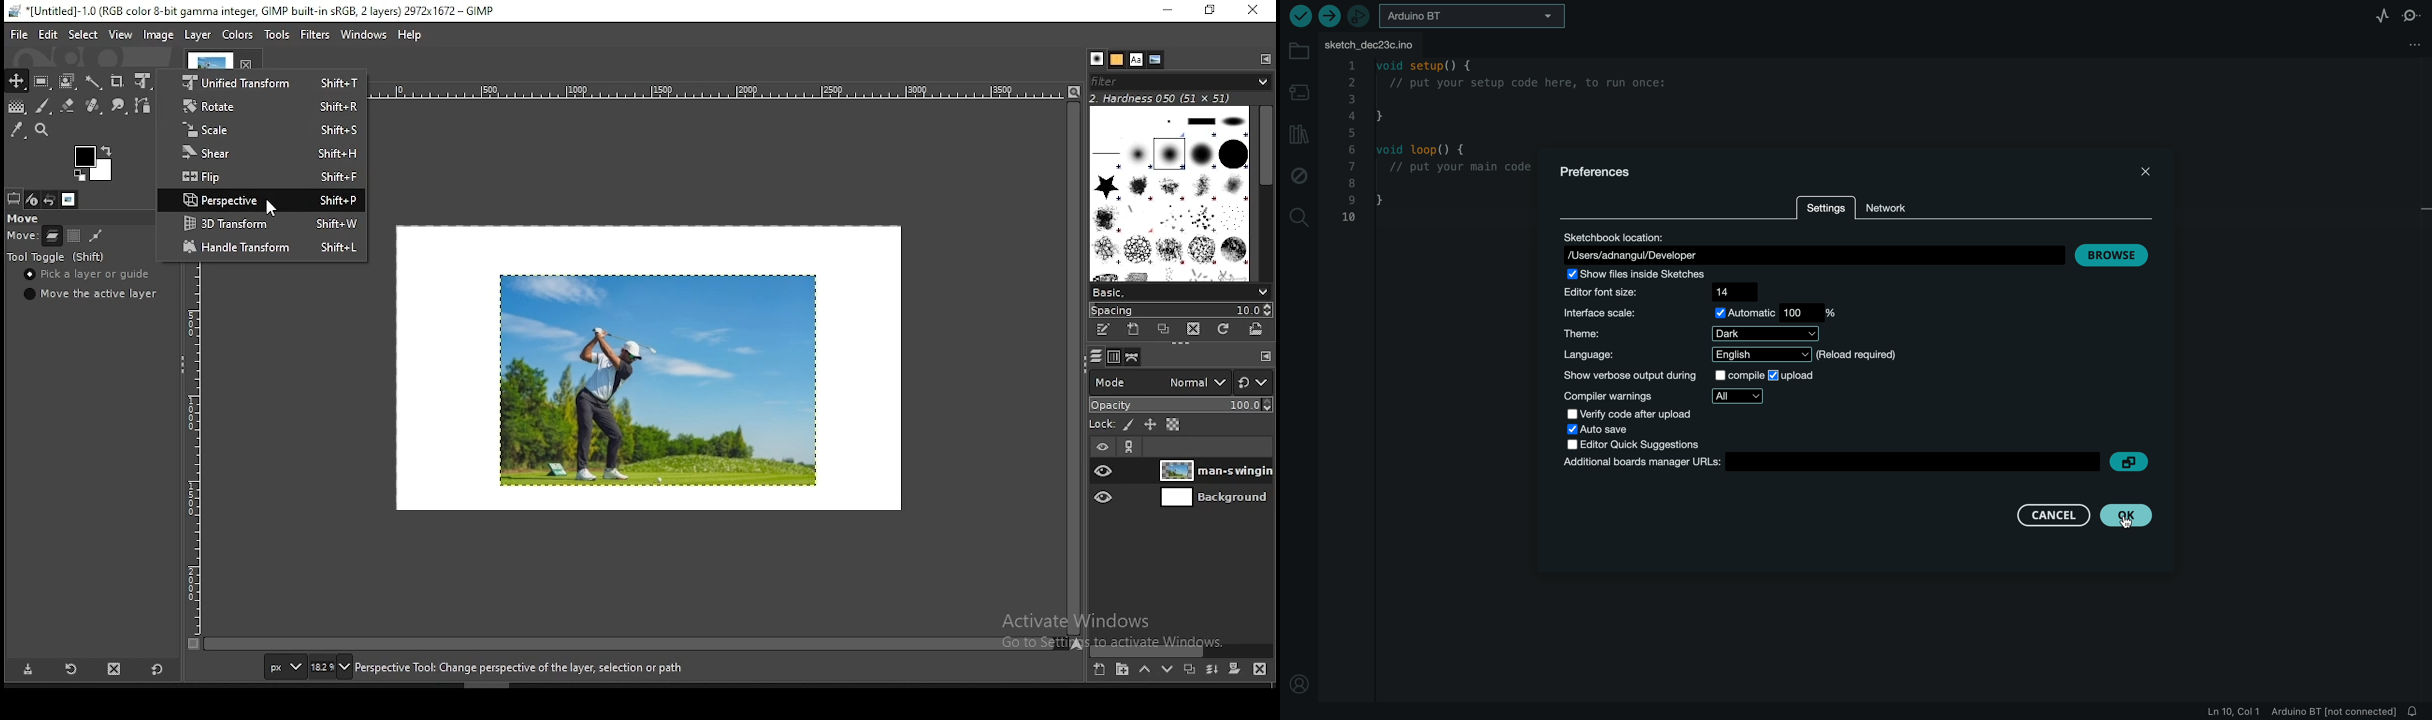  I want to click on move the active layer, so click(93, 295).